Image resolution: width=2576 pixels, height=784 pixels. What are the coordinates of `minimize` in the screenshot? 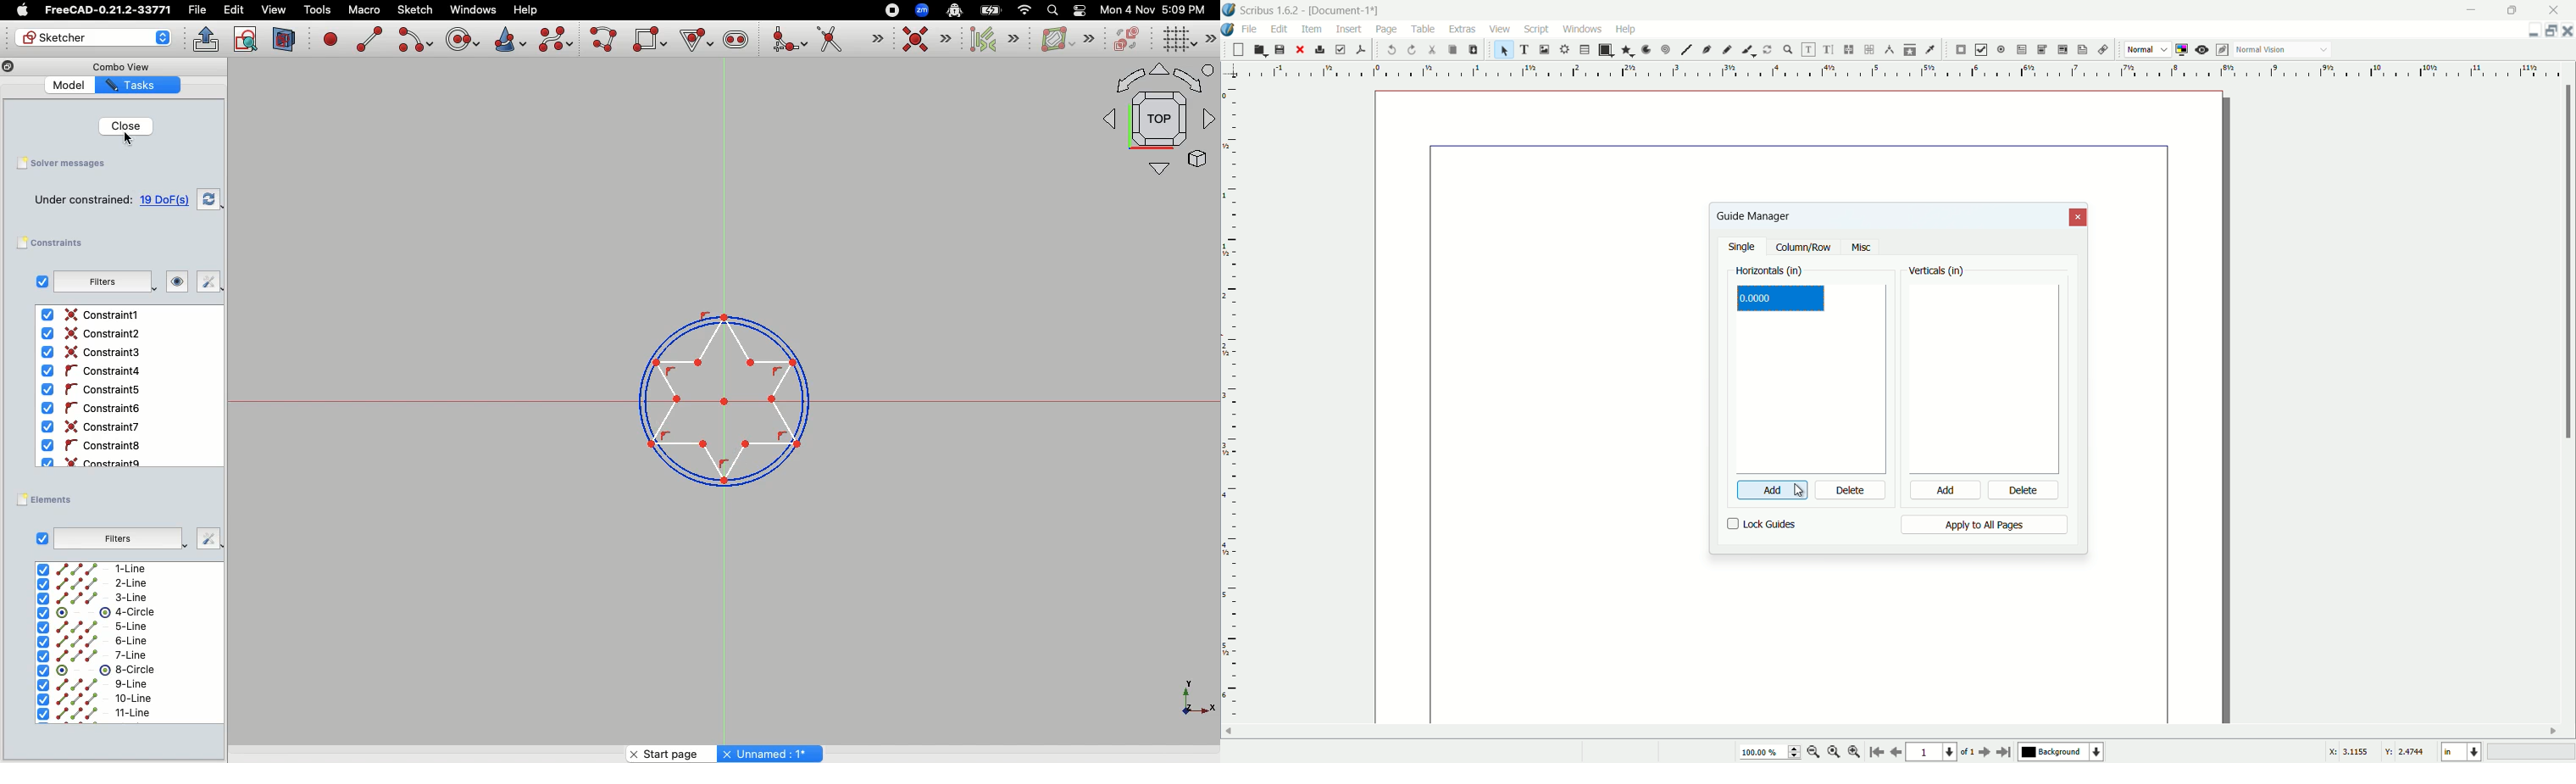 It's located at (2472, 9).